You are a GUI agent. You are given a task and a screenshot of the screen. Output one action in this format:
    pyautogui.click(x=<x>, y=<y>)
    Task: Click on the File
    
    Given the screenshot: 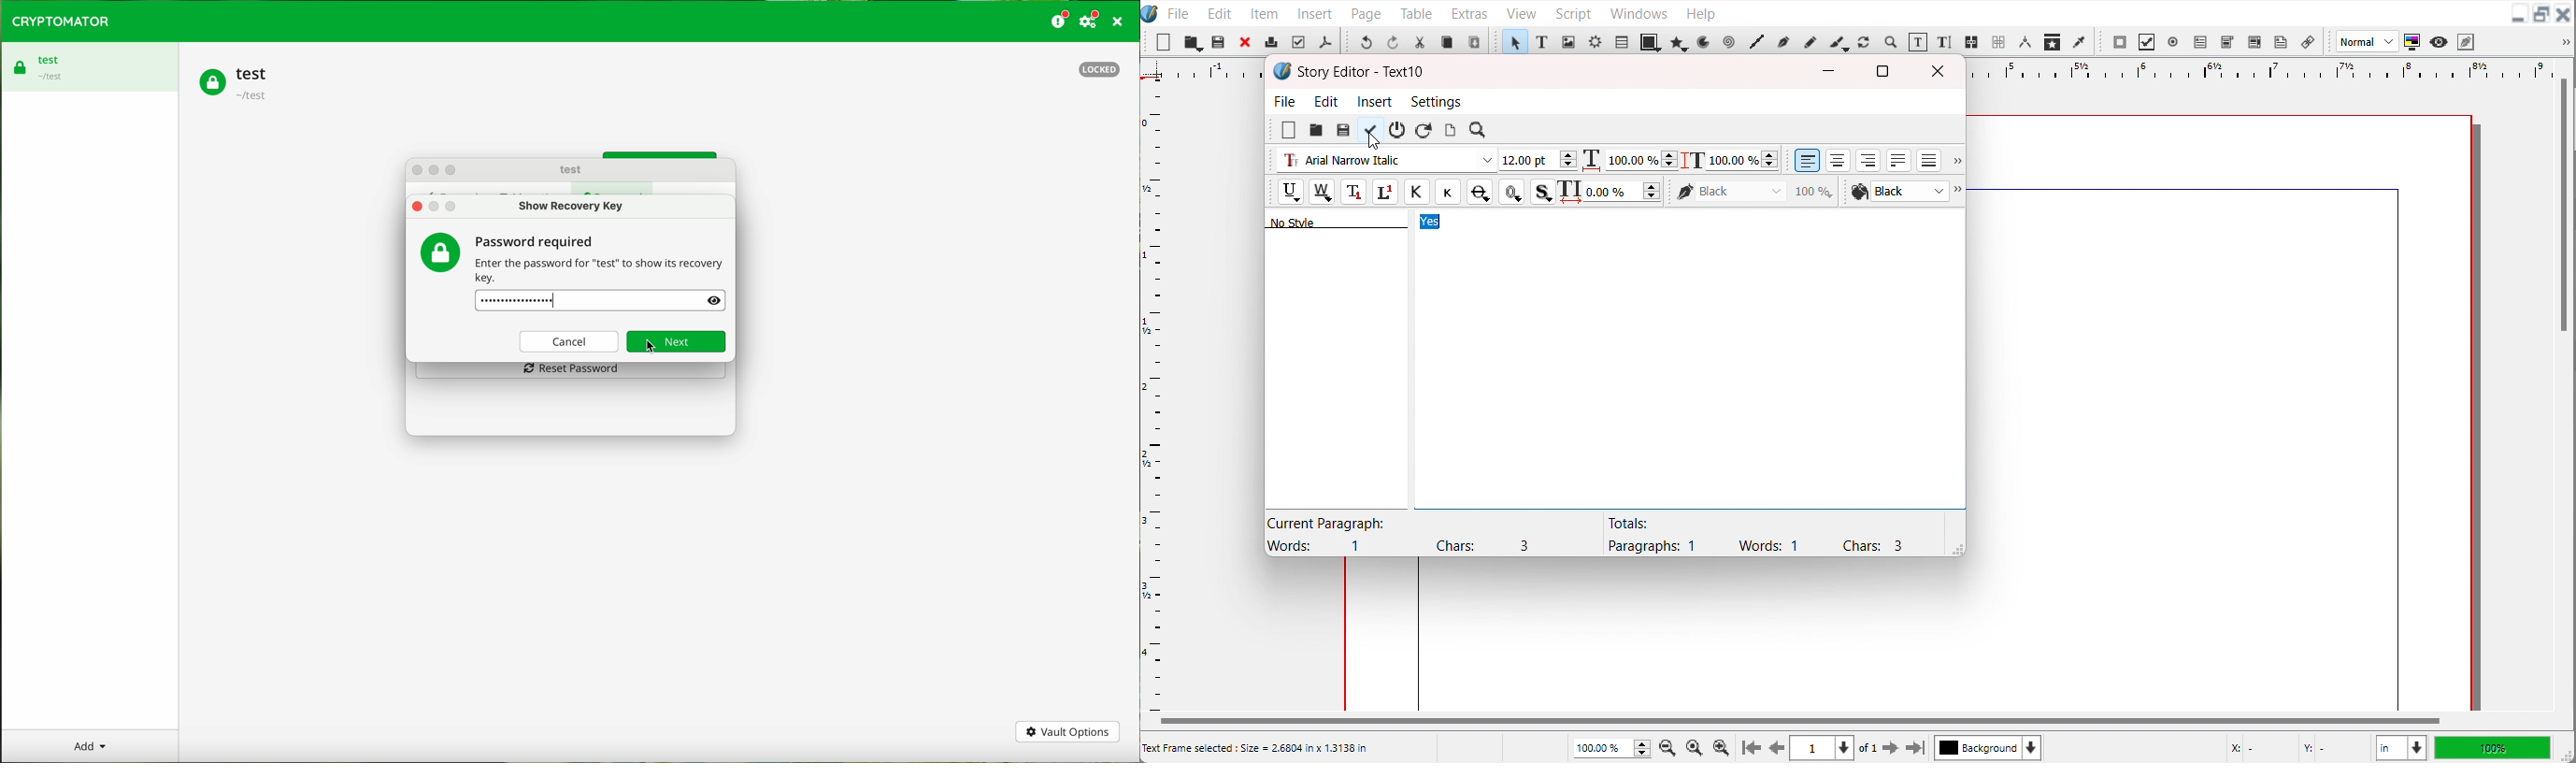 What is the action you would take?
    pyautogui.click(x=1286, y=100)
    